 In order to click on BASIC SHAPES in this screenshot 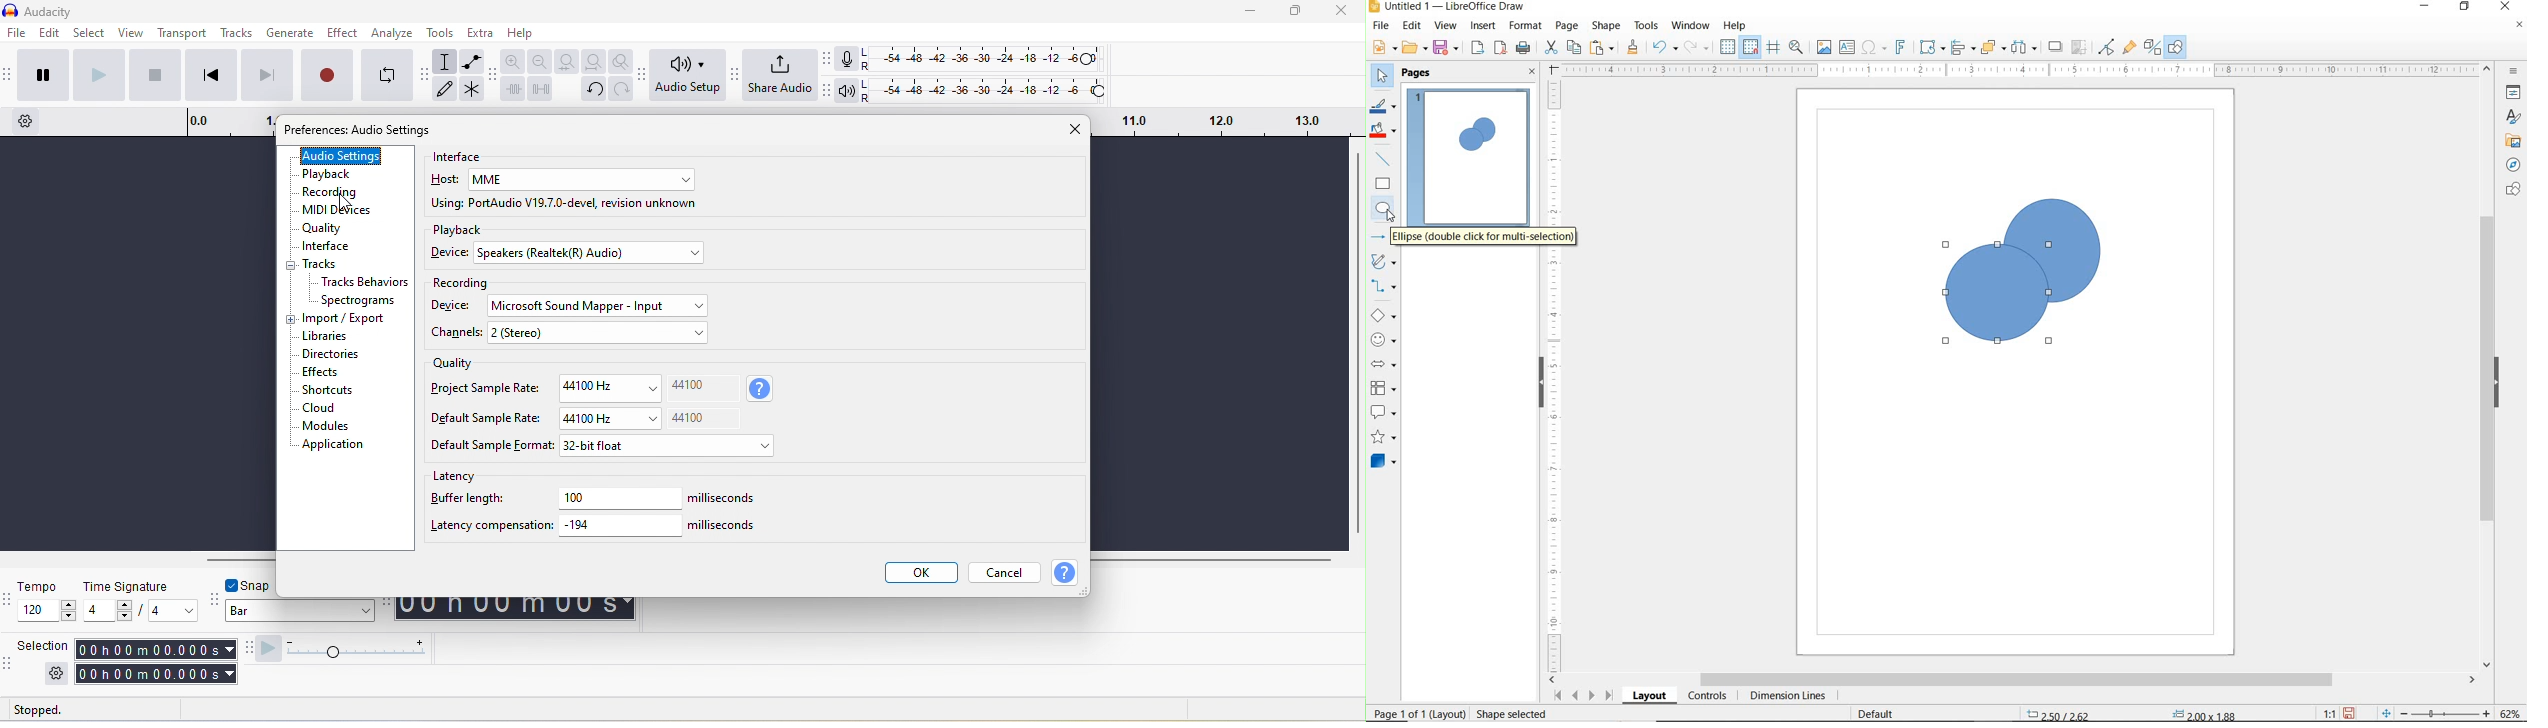, I will do `click(1384, 317)`.